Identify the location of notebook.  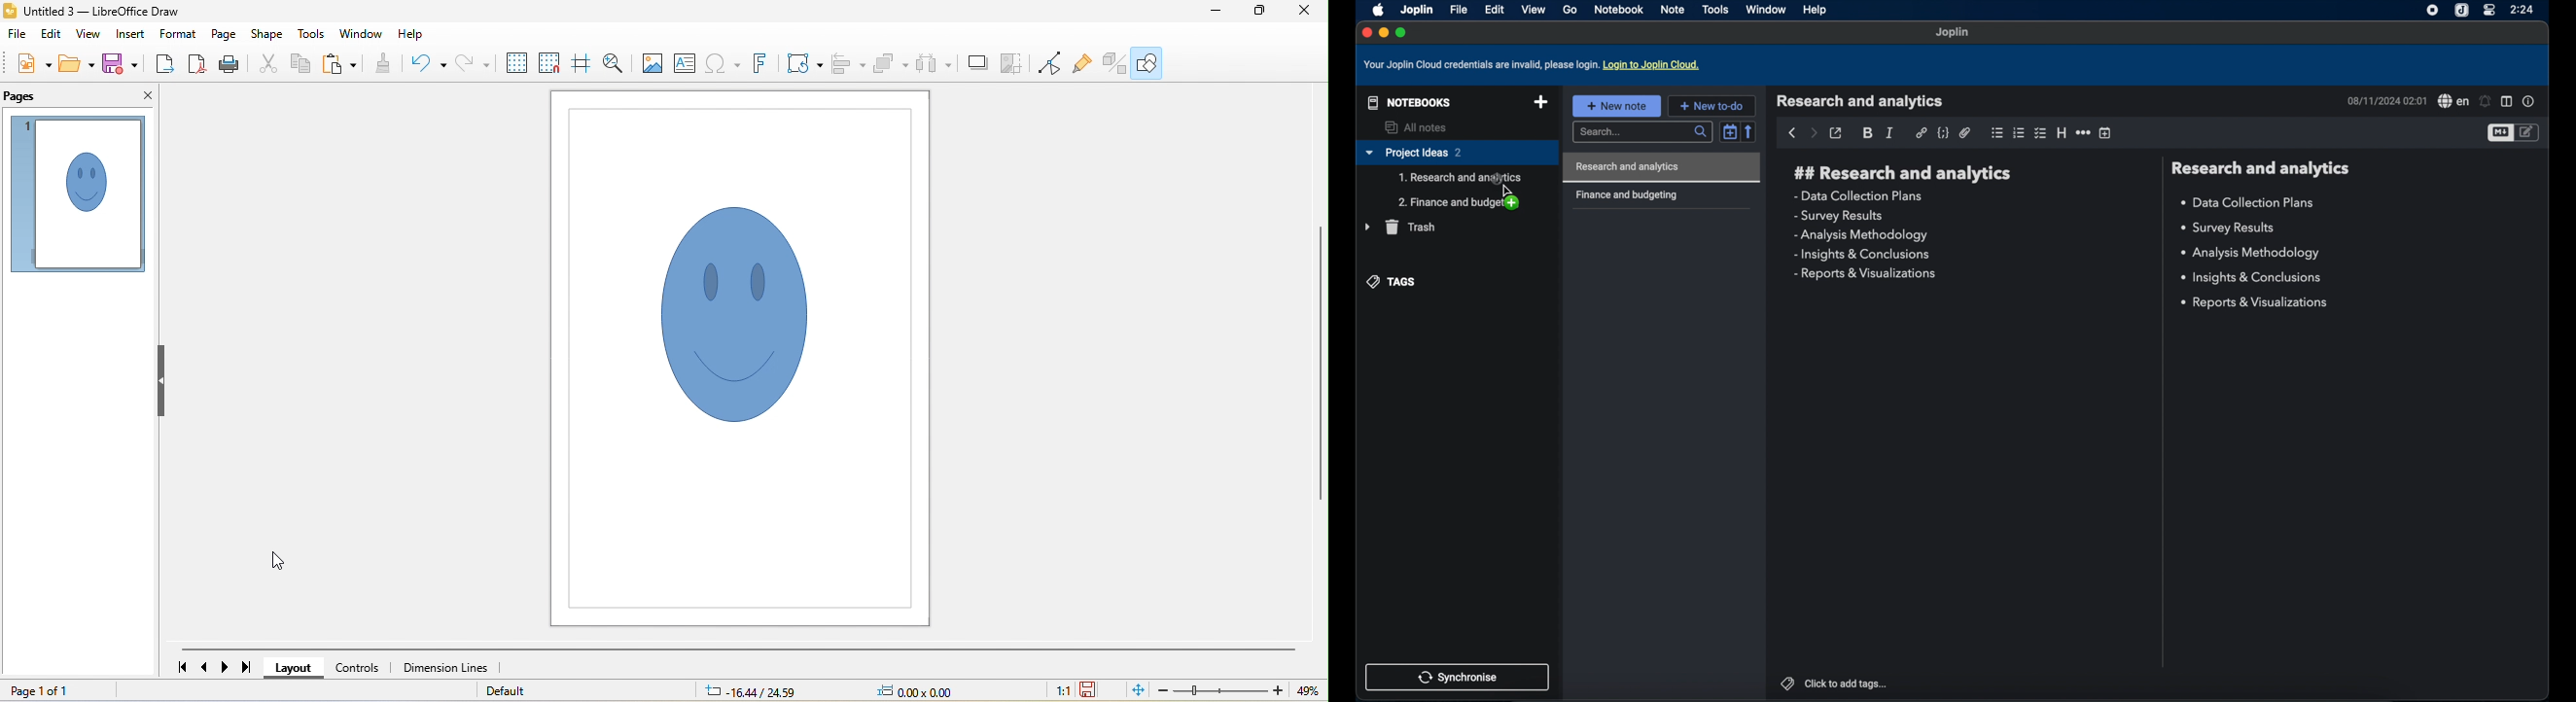
(1620, 10).